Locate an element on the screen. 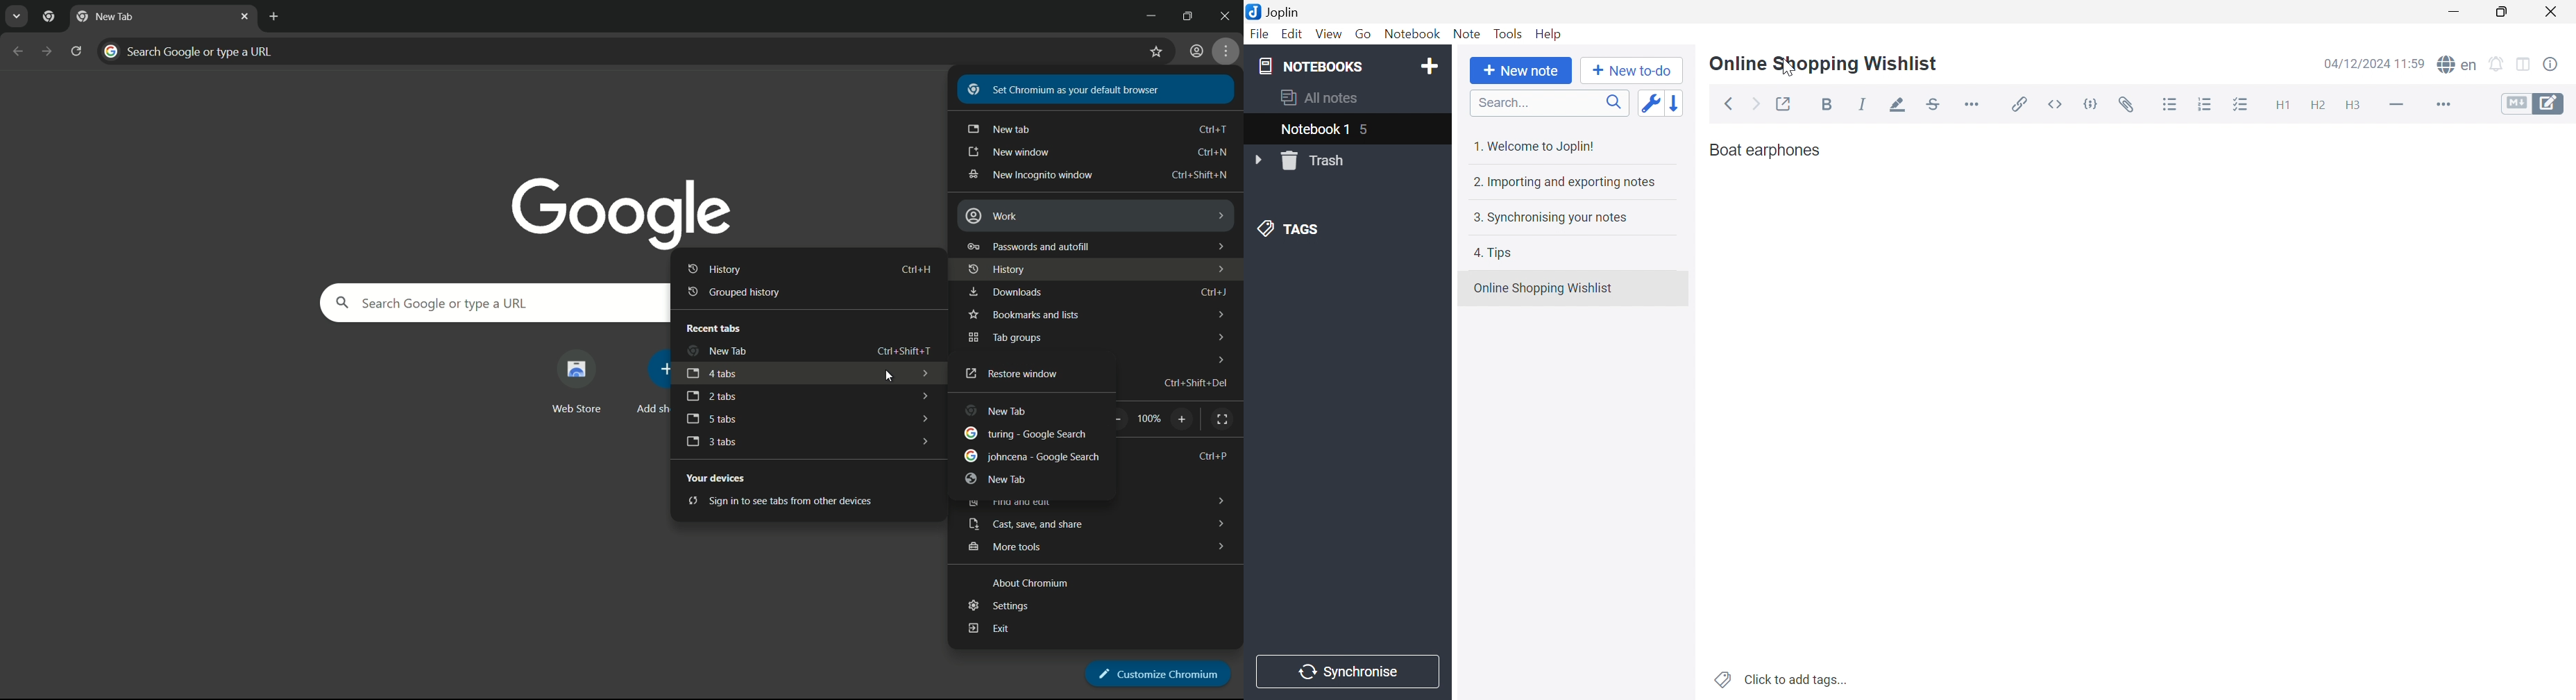  new incognito window is located at coordinates (1029, 176).